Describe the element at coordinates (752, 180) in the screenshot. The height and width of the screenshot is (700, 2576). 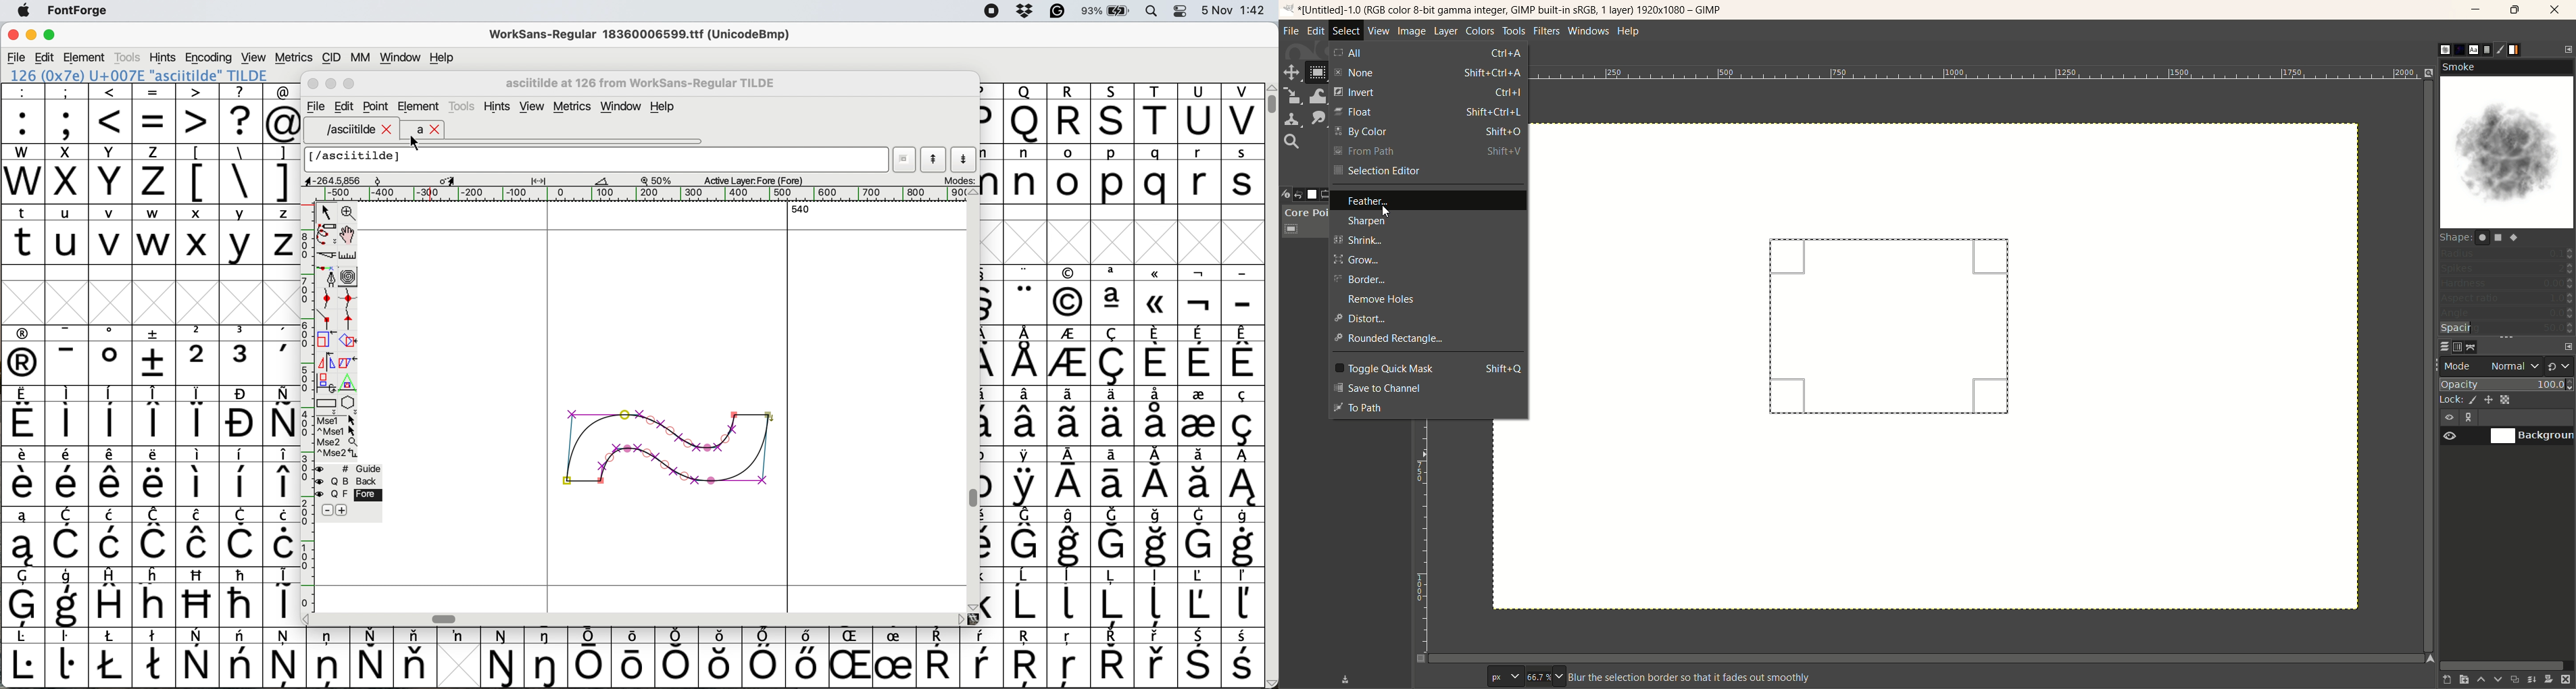
I see `active layer` at that location.